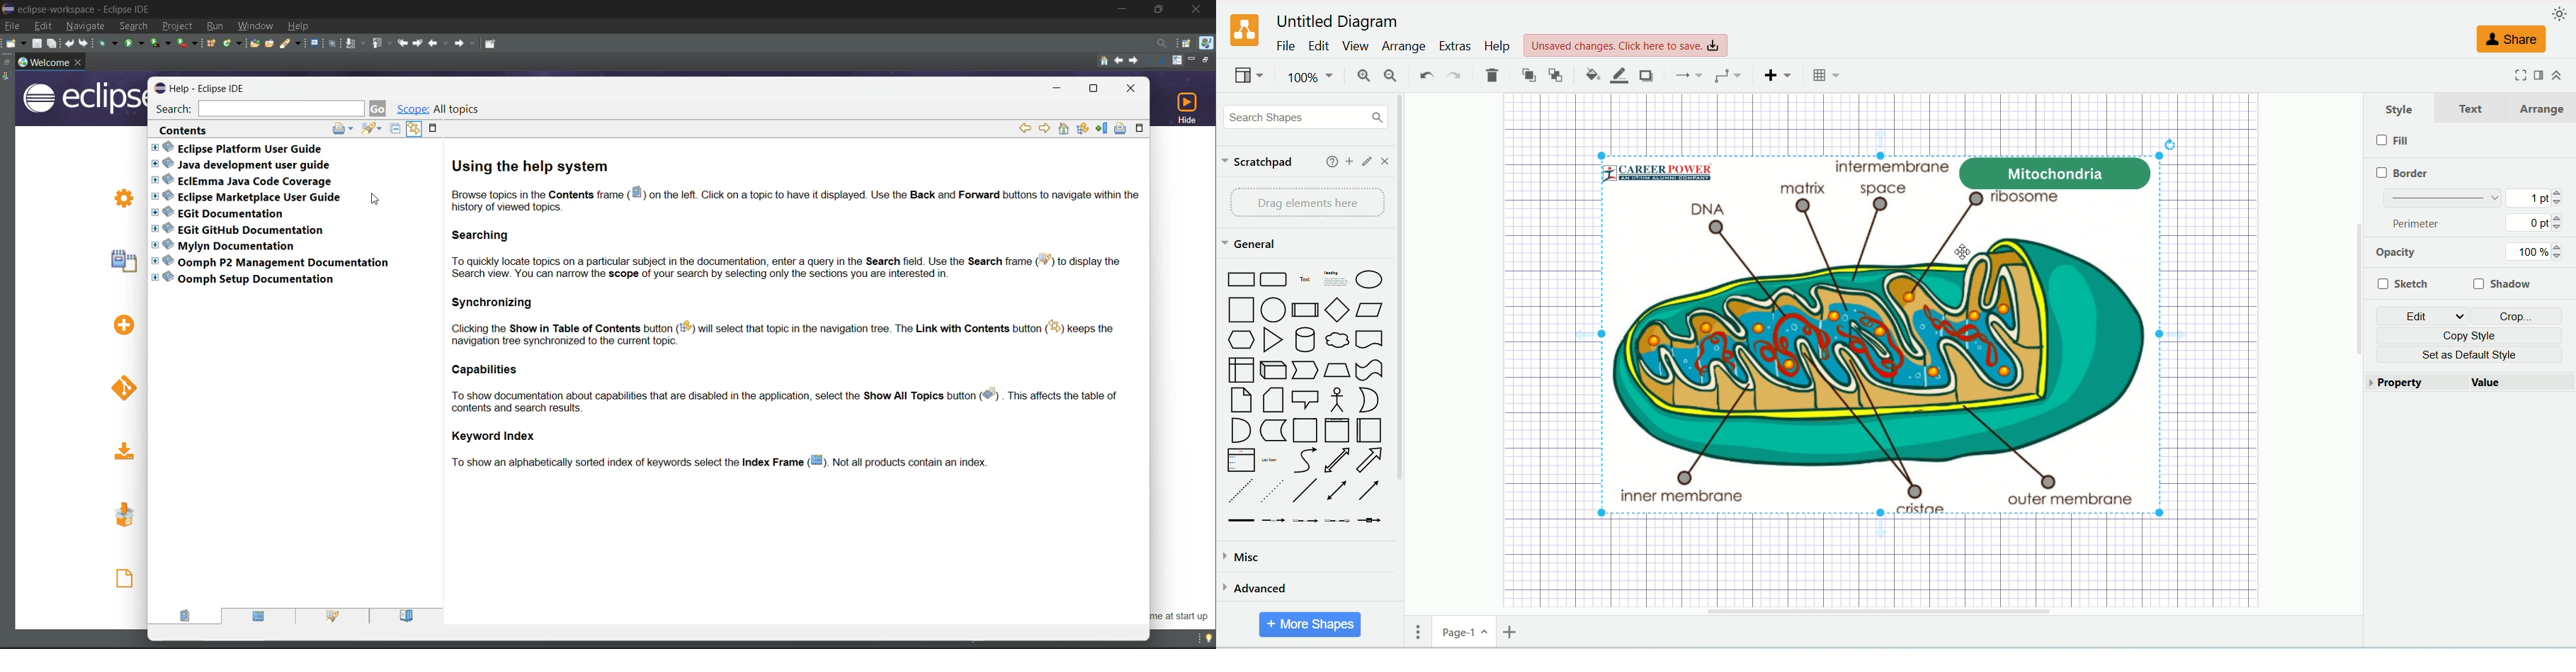 The image size is (2576, 672). Describe the element at coordinates (383, 44) in the screenshot. I see `previous annotation` at that location.